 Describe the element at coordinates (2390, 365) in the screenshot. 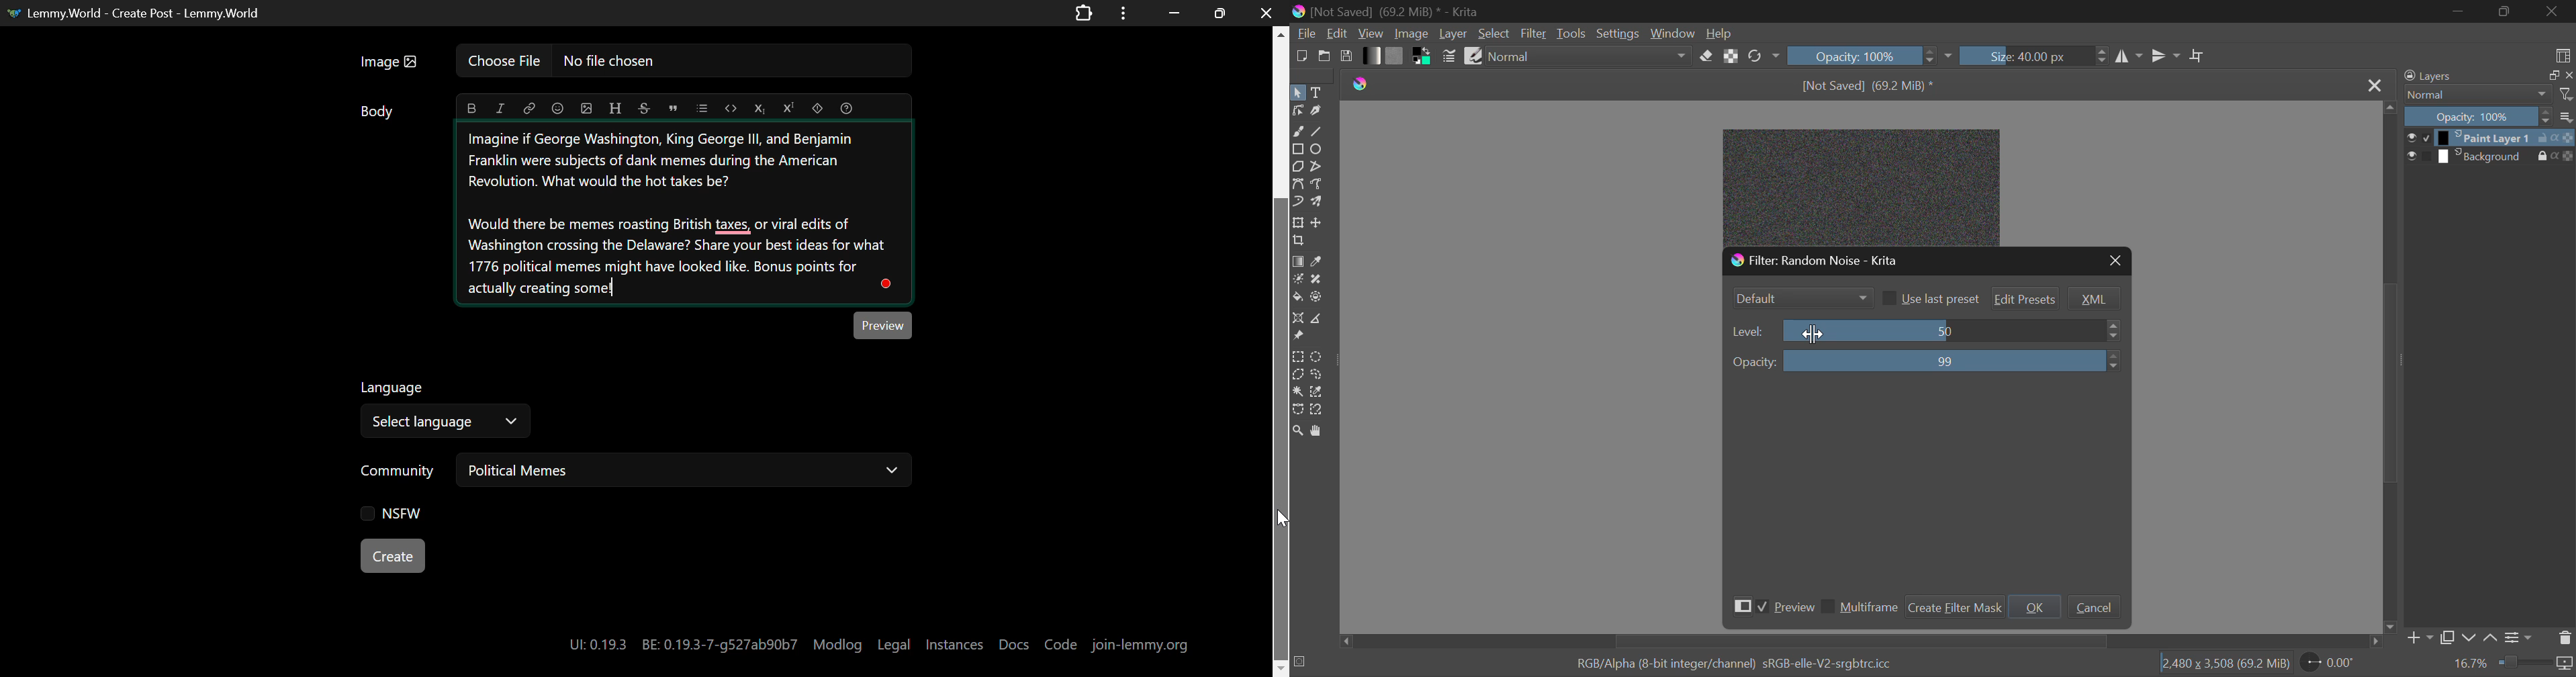

I see `Scroll Bar` at that location.